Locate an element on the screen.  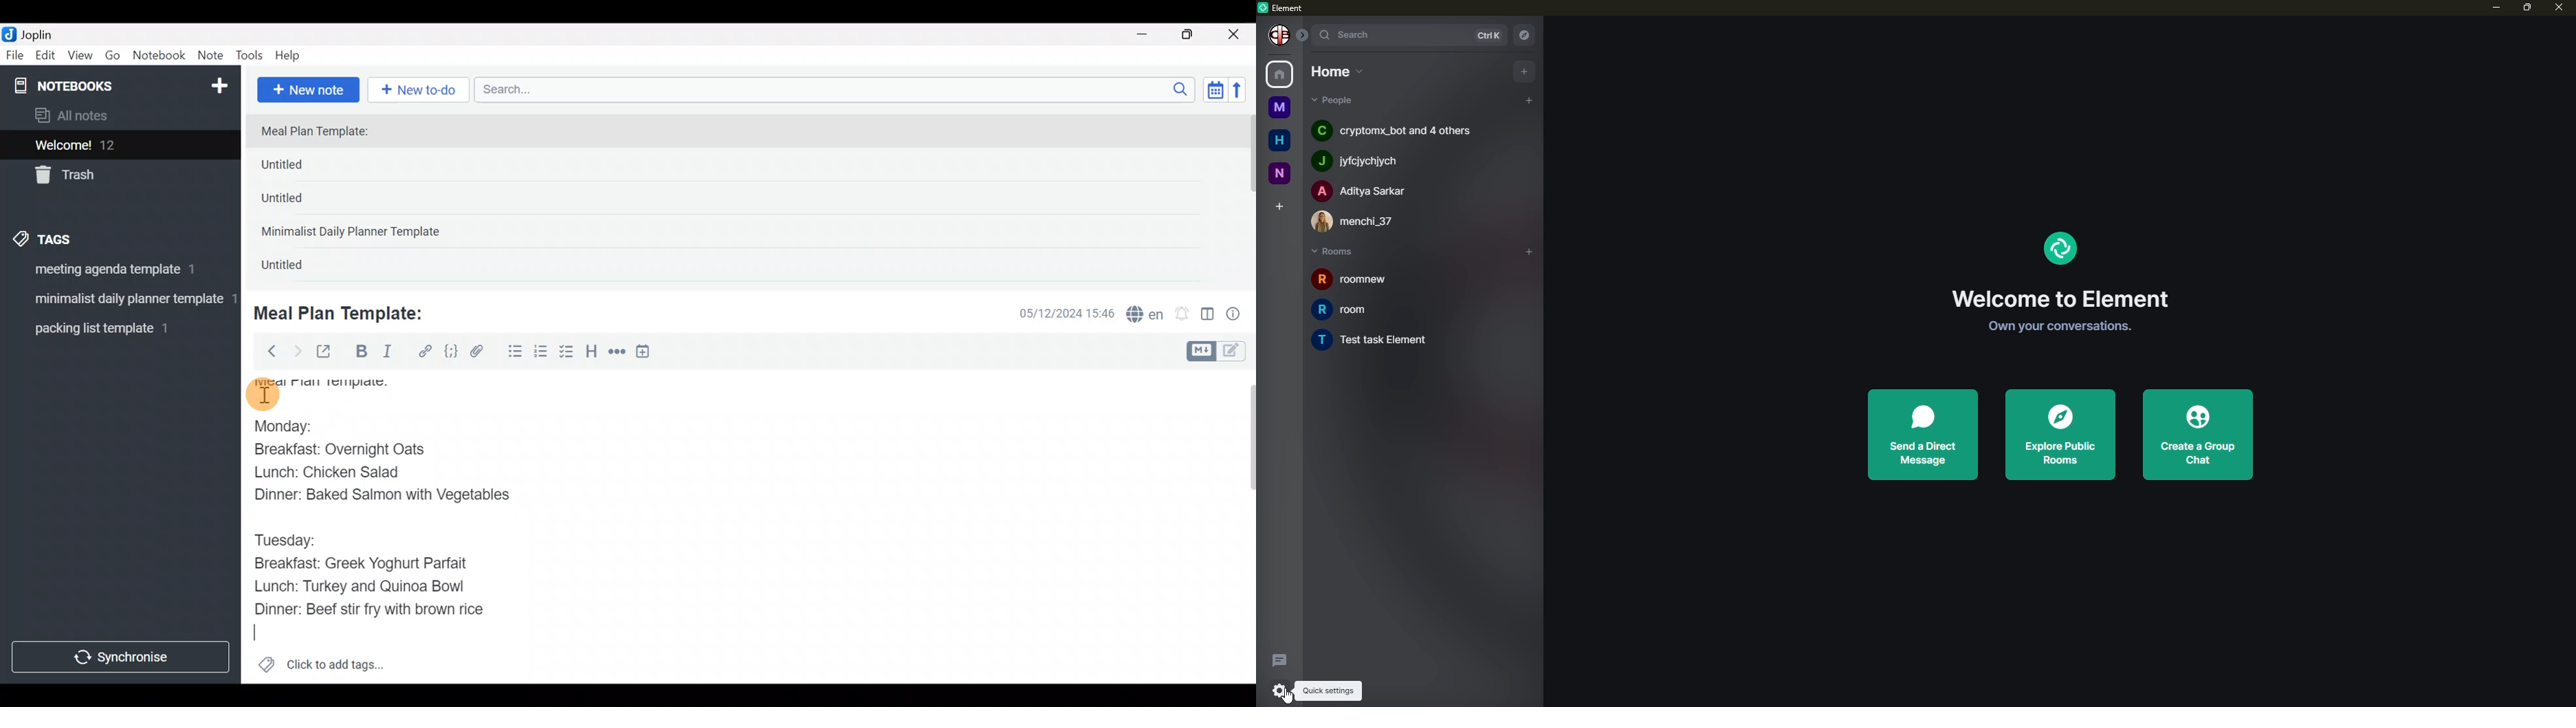
search is located at coordinates (1352, 34).